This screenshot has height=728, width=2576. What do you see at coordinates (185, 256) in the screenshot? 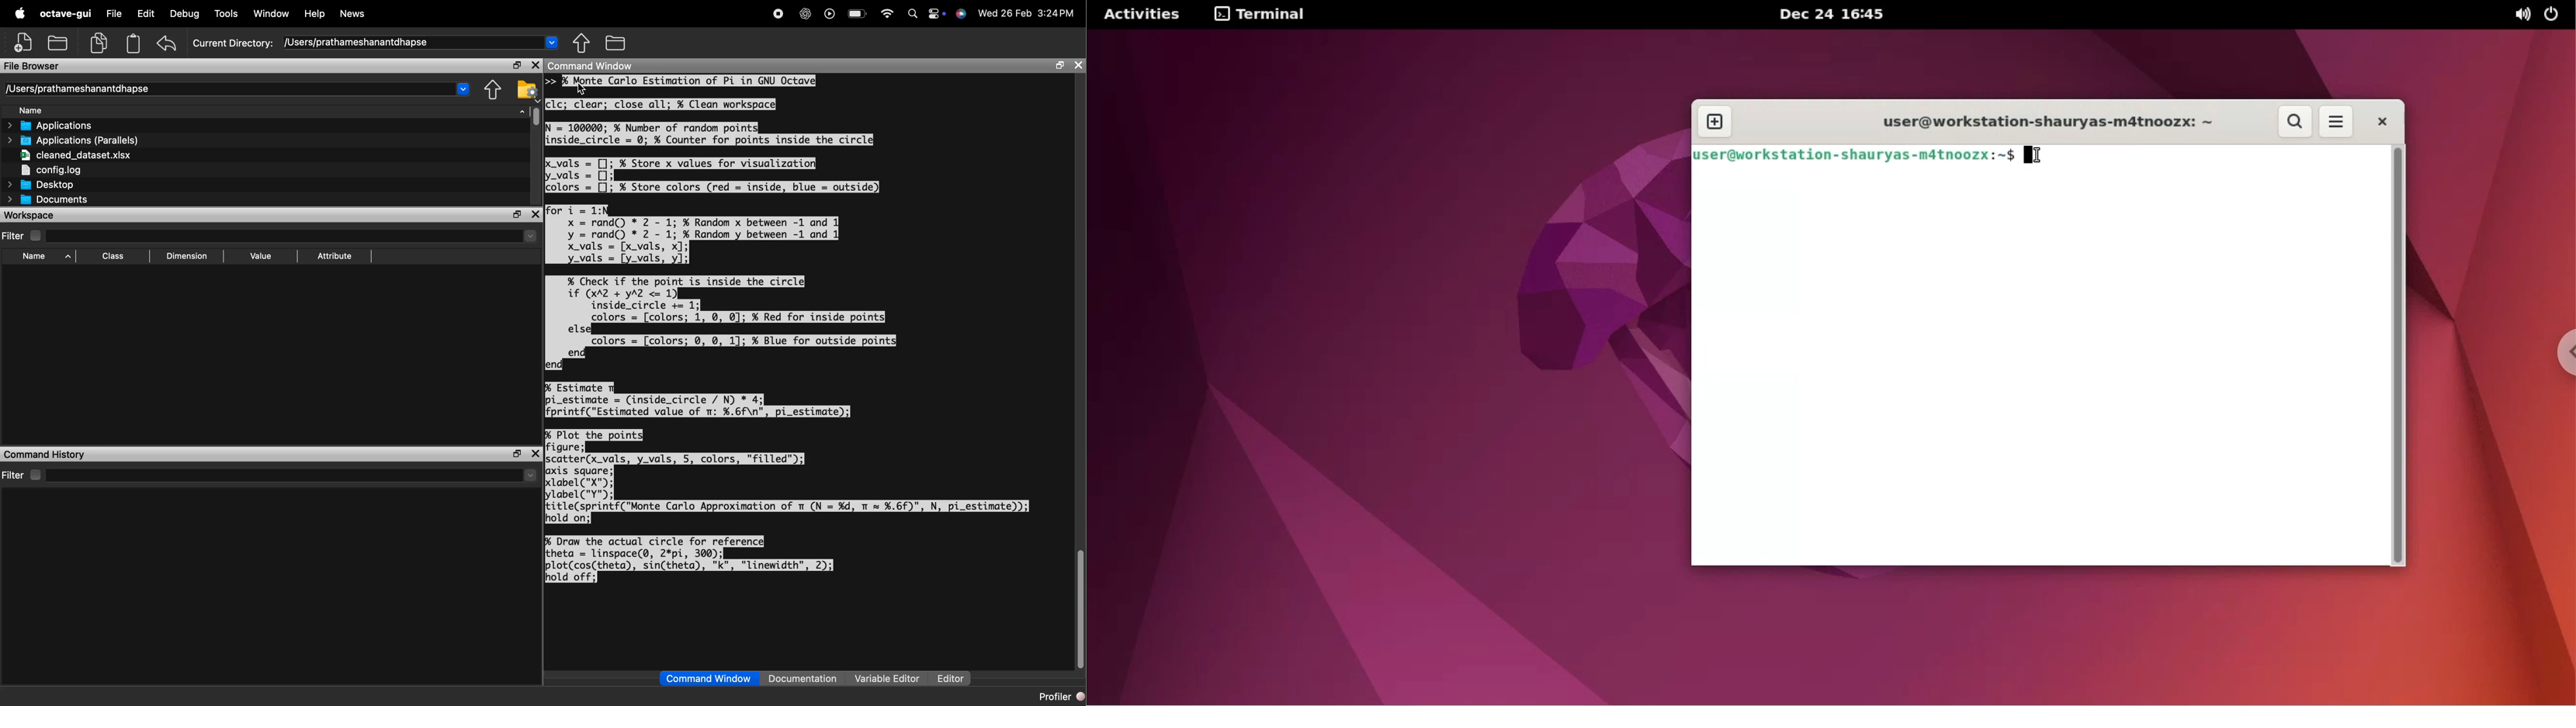
I see `Dimension` at bounding box center [185, 256].